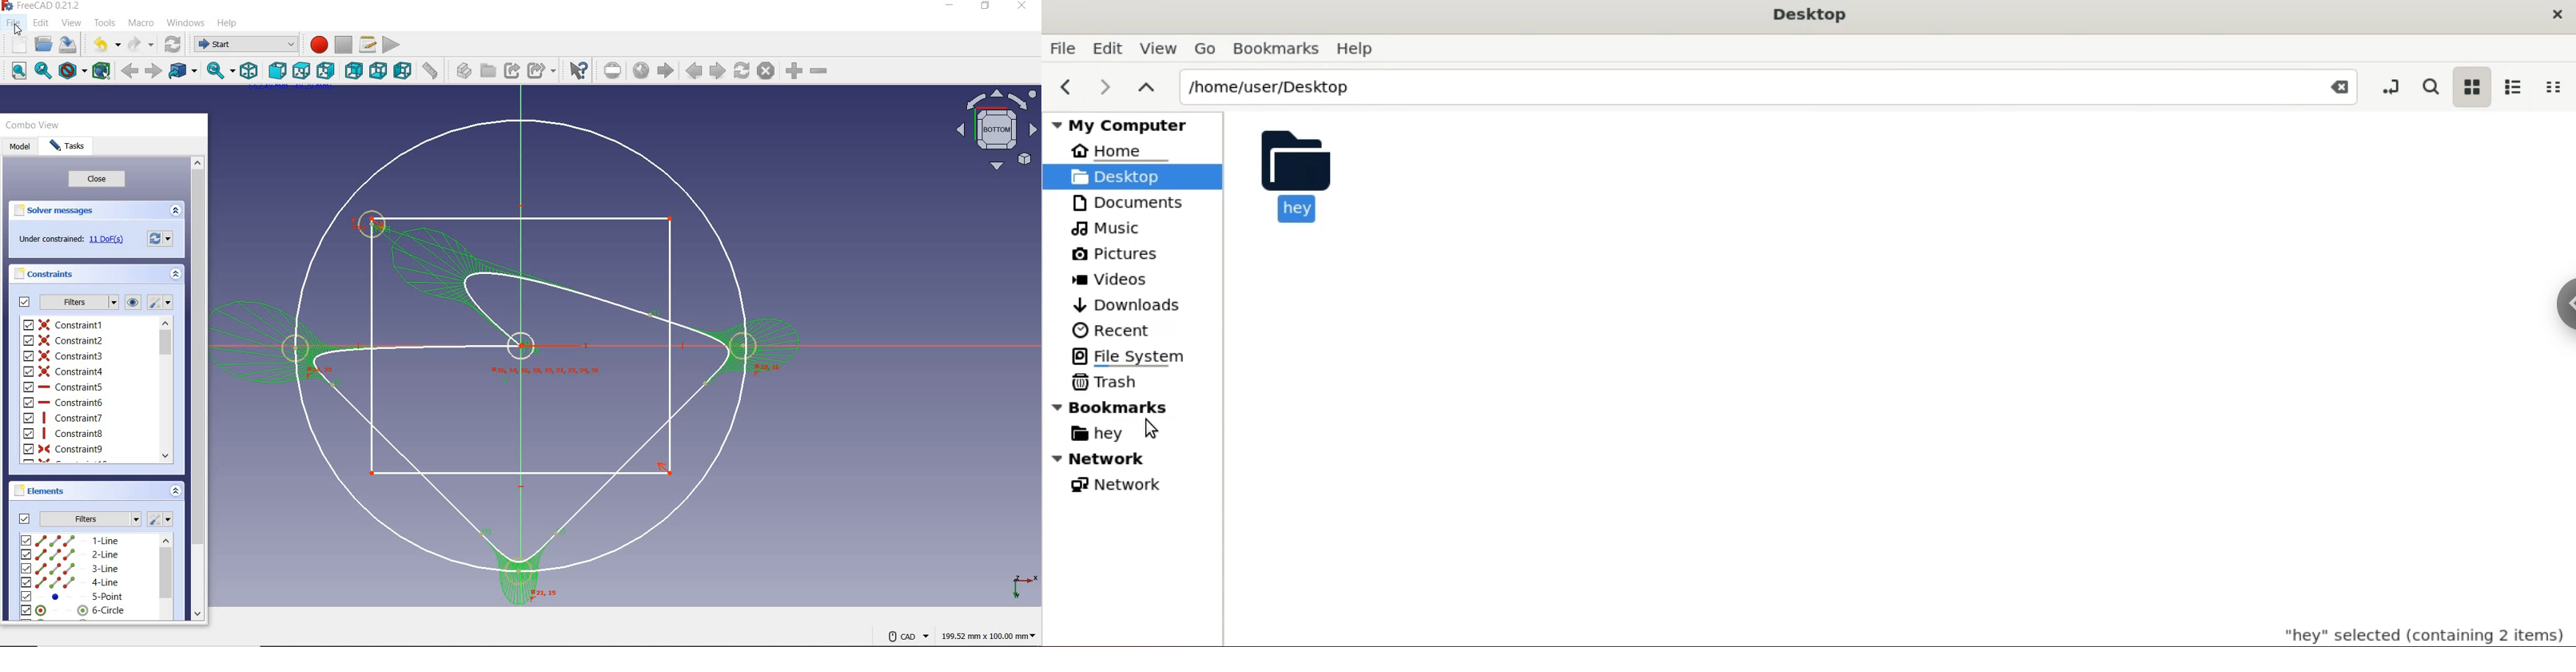  What do you see at coordinates (2431, 86) in the screenshot?
I see `search` at bounding box center [2431, 86].